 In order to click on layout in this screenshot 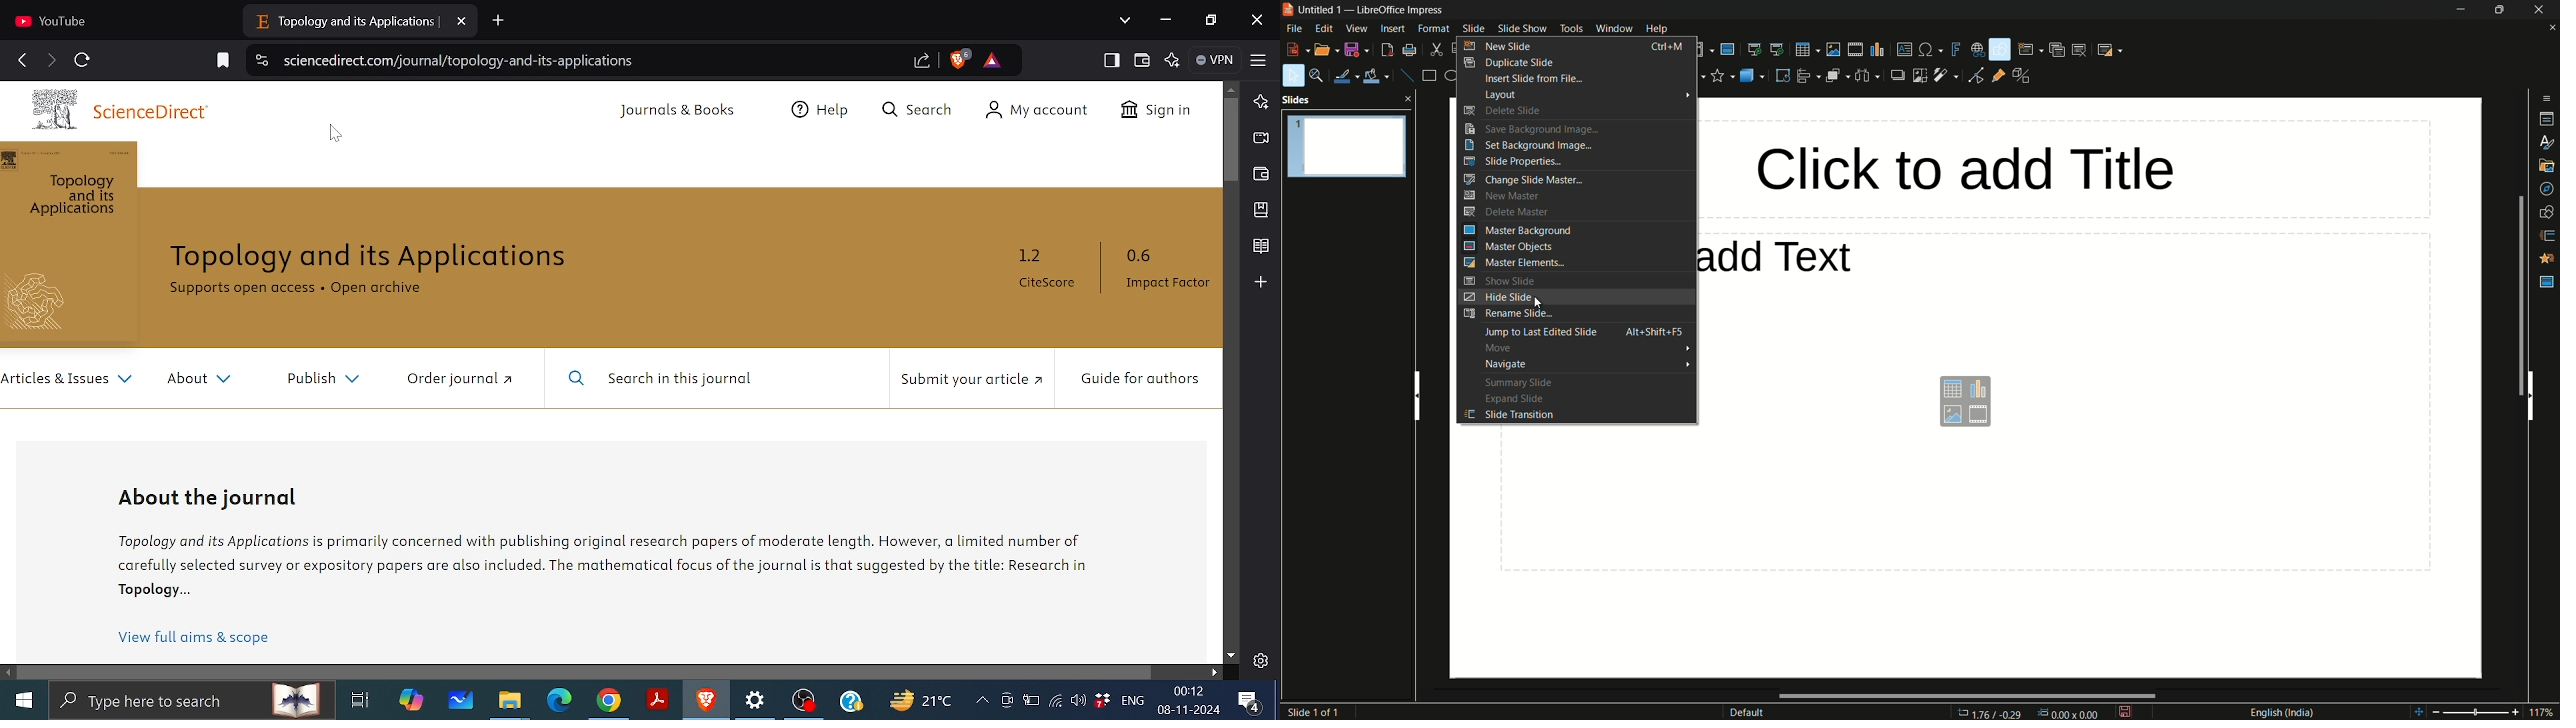, I will do `click(1589, 95)`.